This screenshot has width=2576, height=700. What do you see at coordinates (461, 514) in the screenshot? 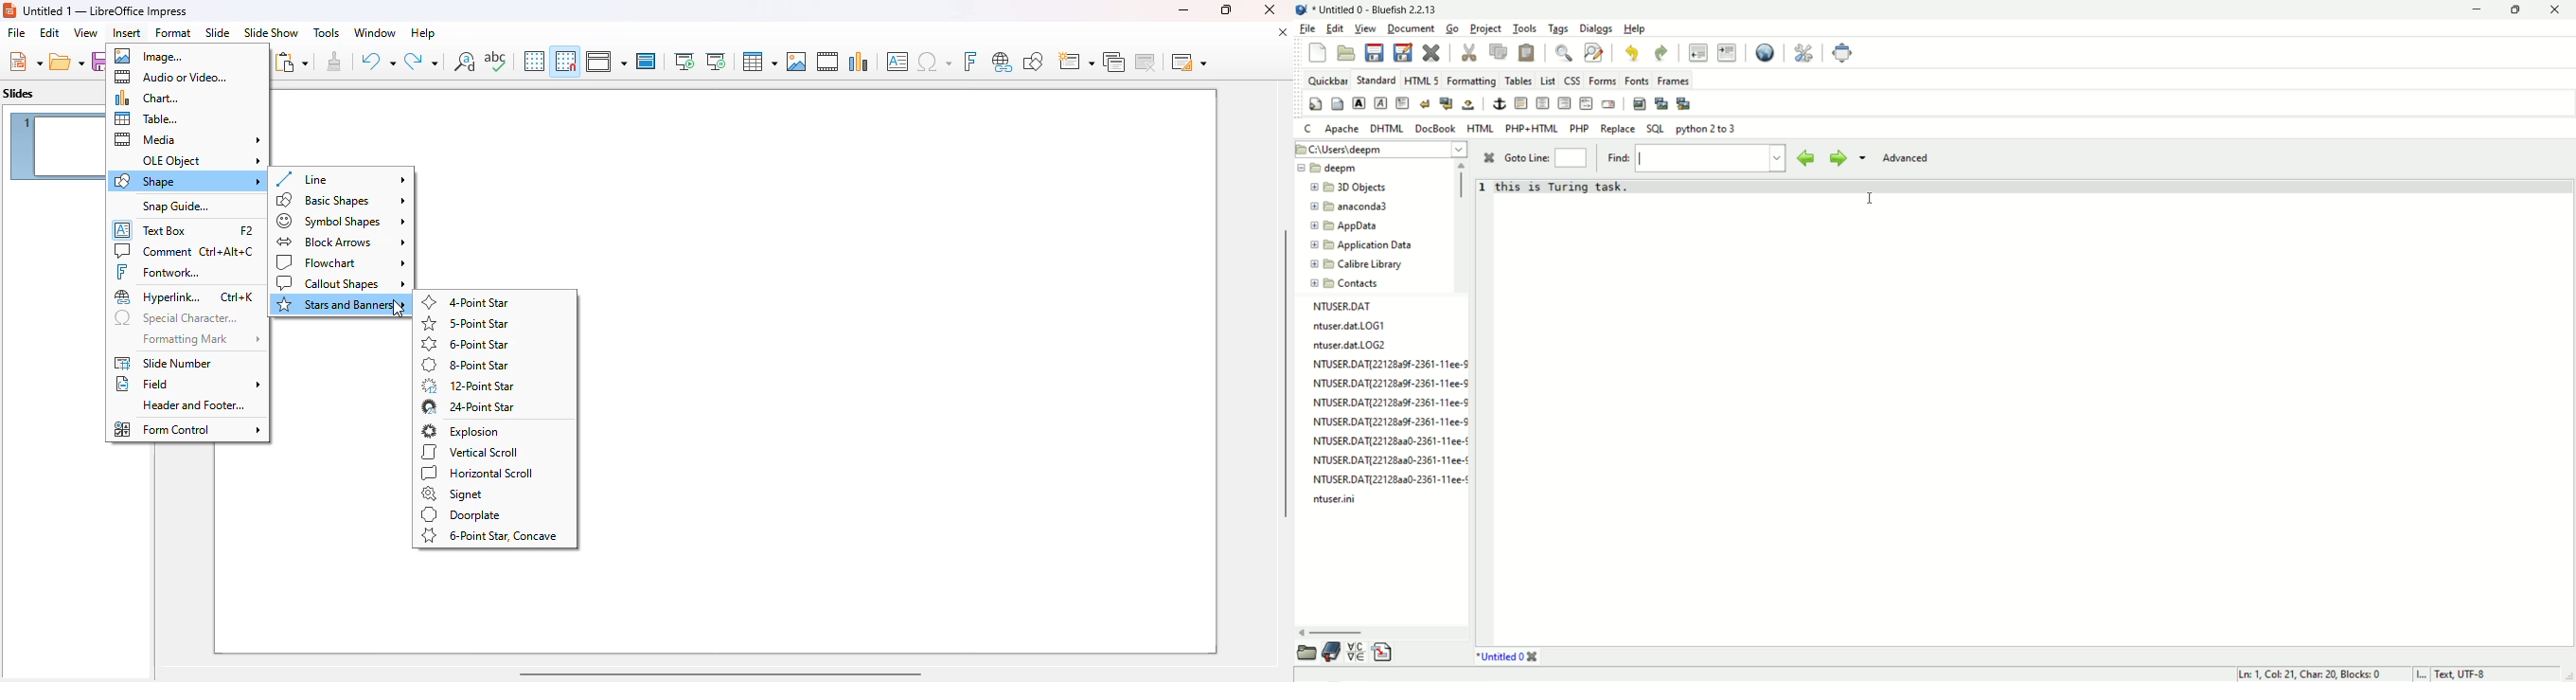
I see `doorplate` at bounding box center [461, 514].